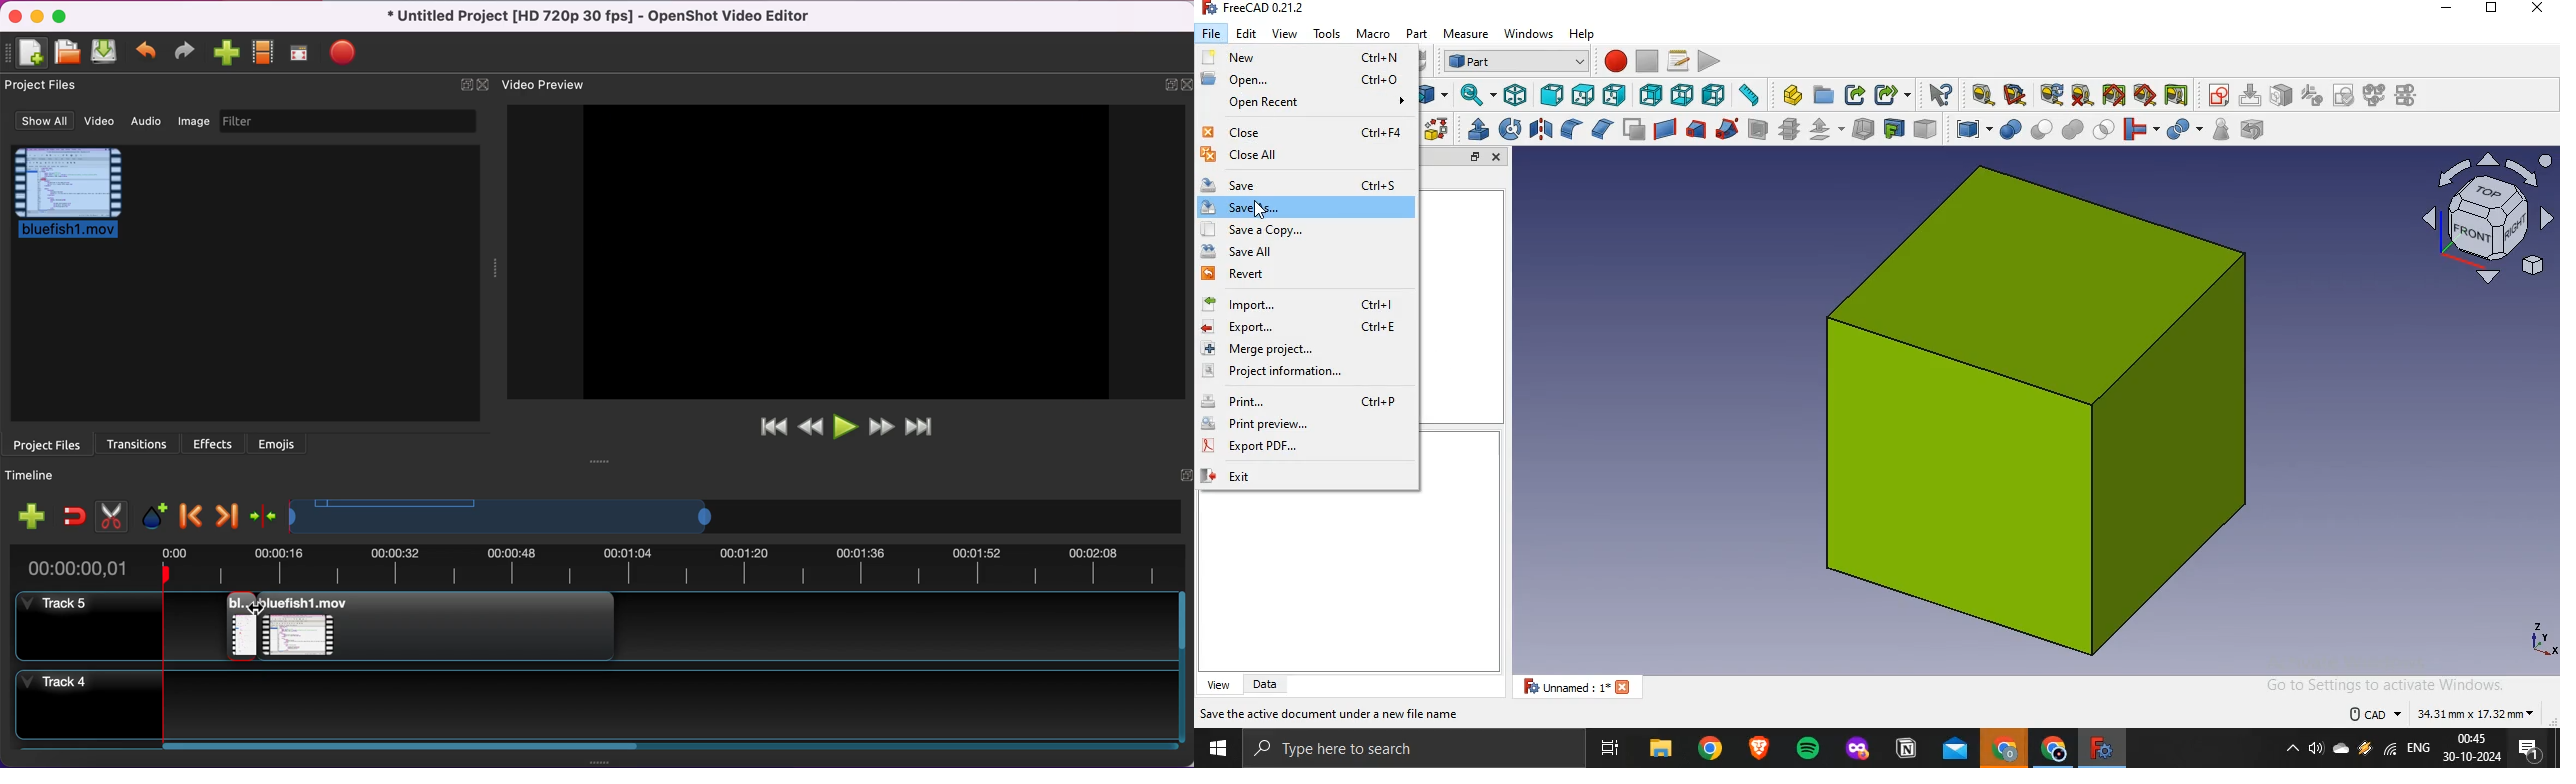  Describe the element at coordinates (352, 123) in the screenshot. I see `filter` at that location.